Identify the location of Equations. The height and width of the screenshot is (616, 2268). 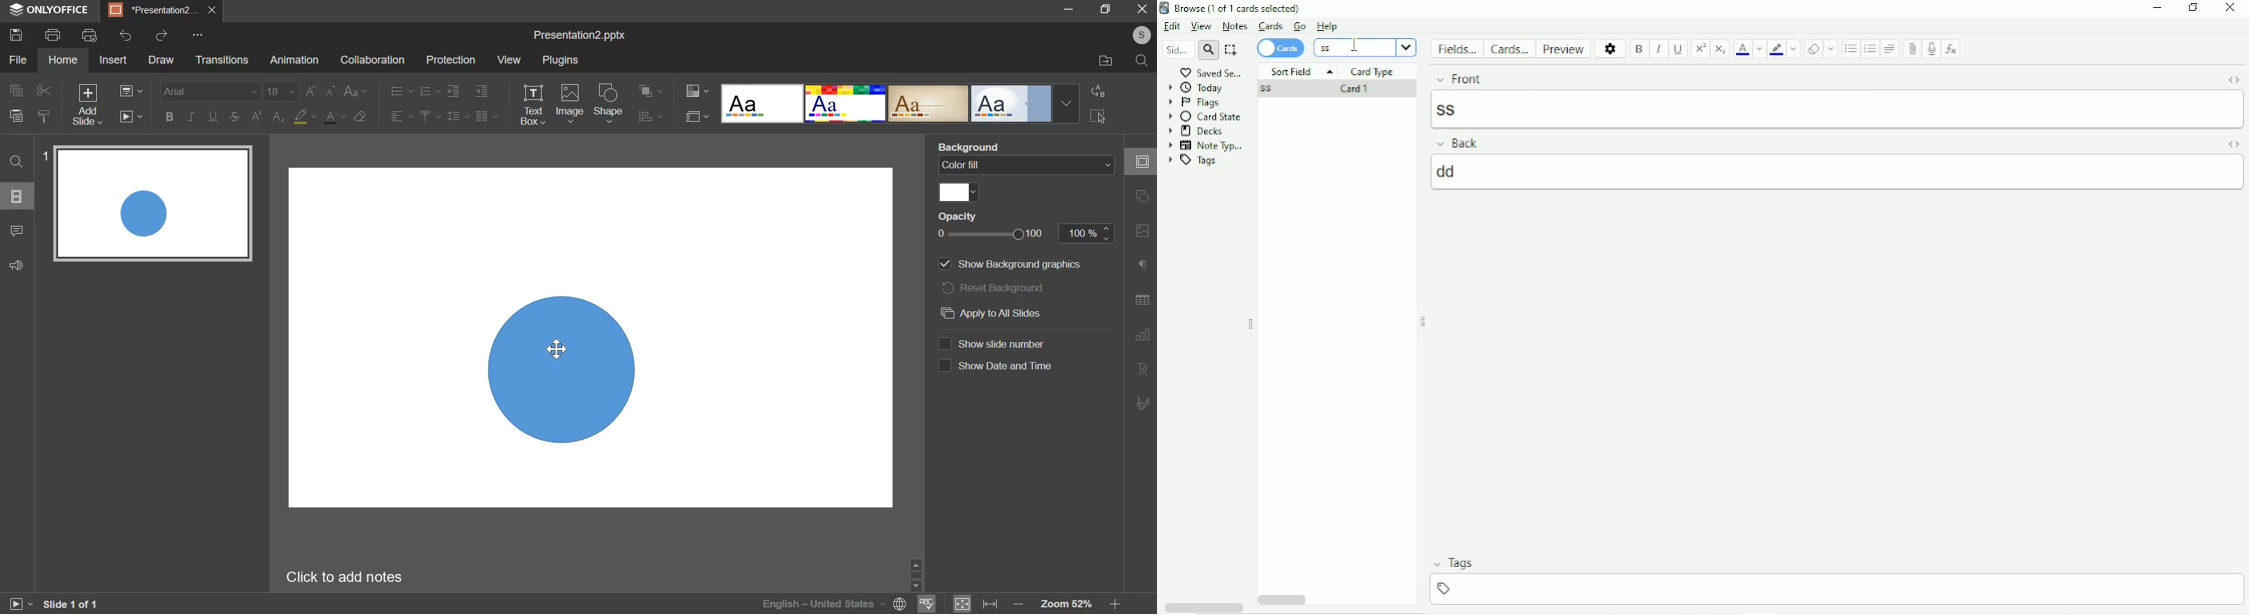
(1952, 48).